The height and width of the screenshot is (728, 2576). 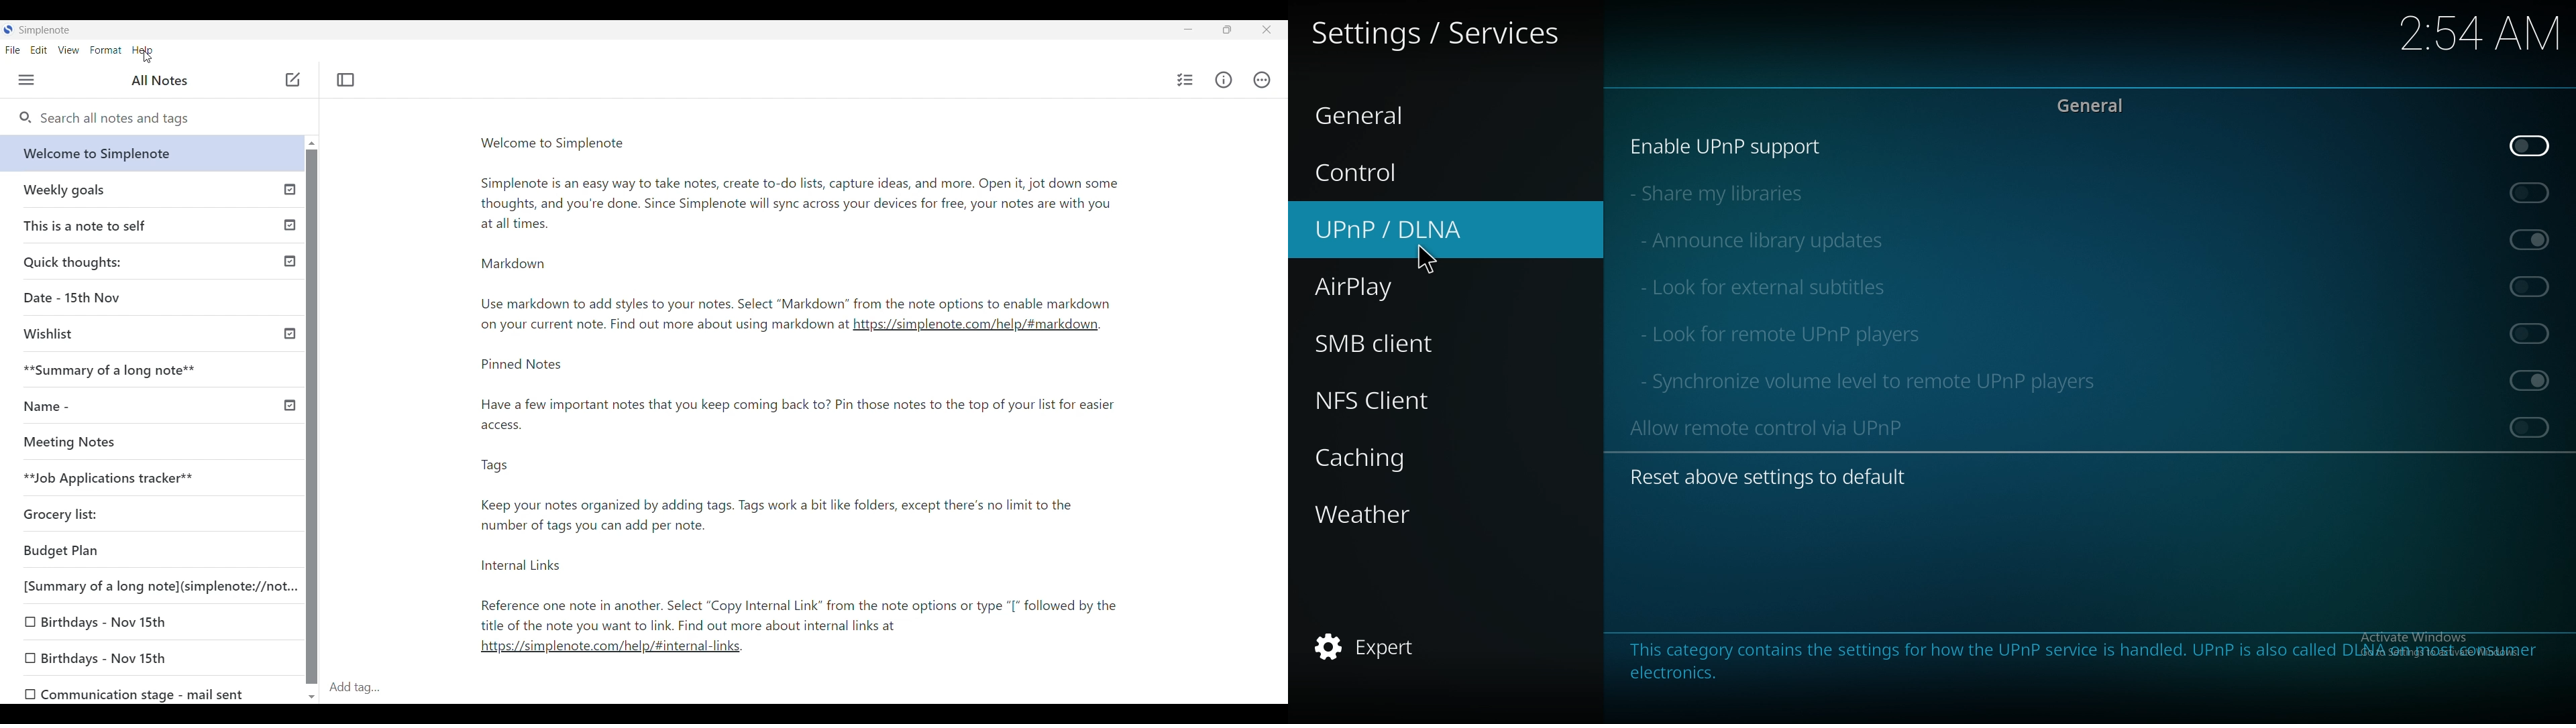 I want to click on expert, so click(x=1375, y=650).